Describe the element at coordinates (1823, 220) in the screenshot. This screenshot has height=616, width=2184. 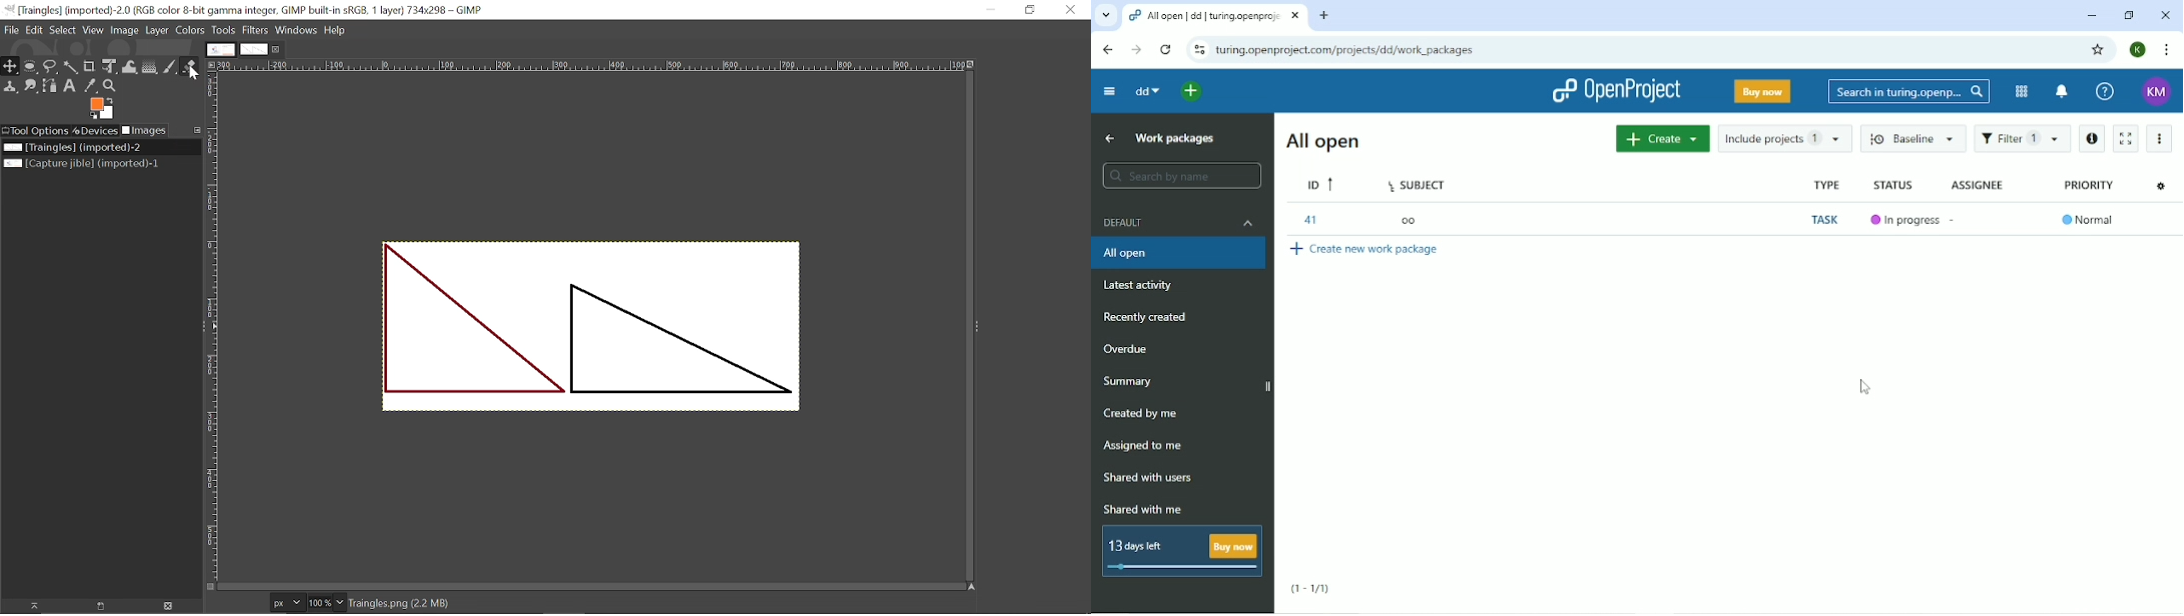
I see `Task` at that location.